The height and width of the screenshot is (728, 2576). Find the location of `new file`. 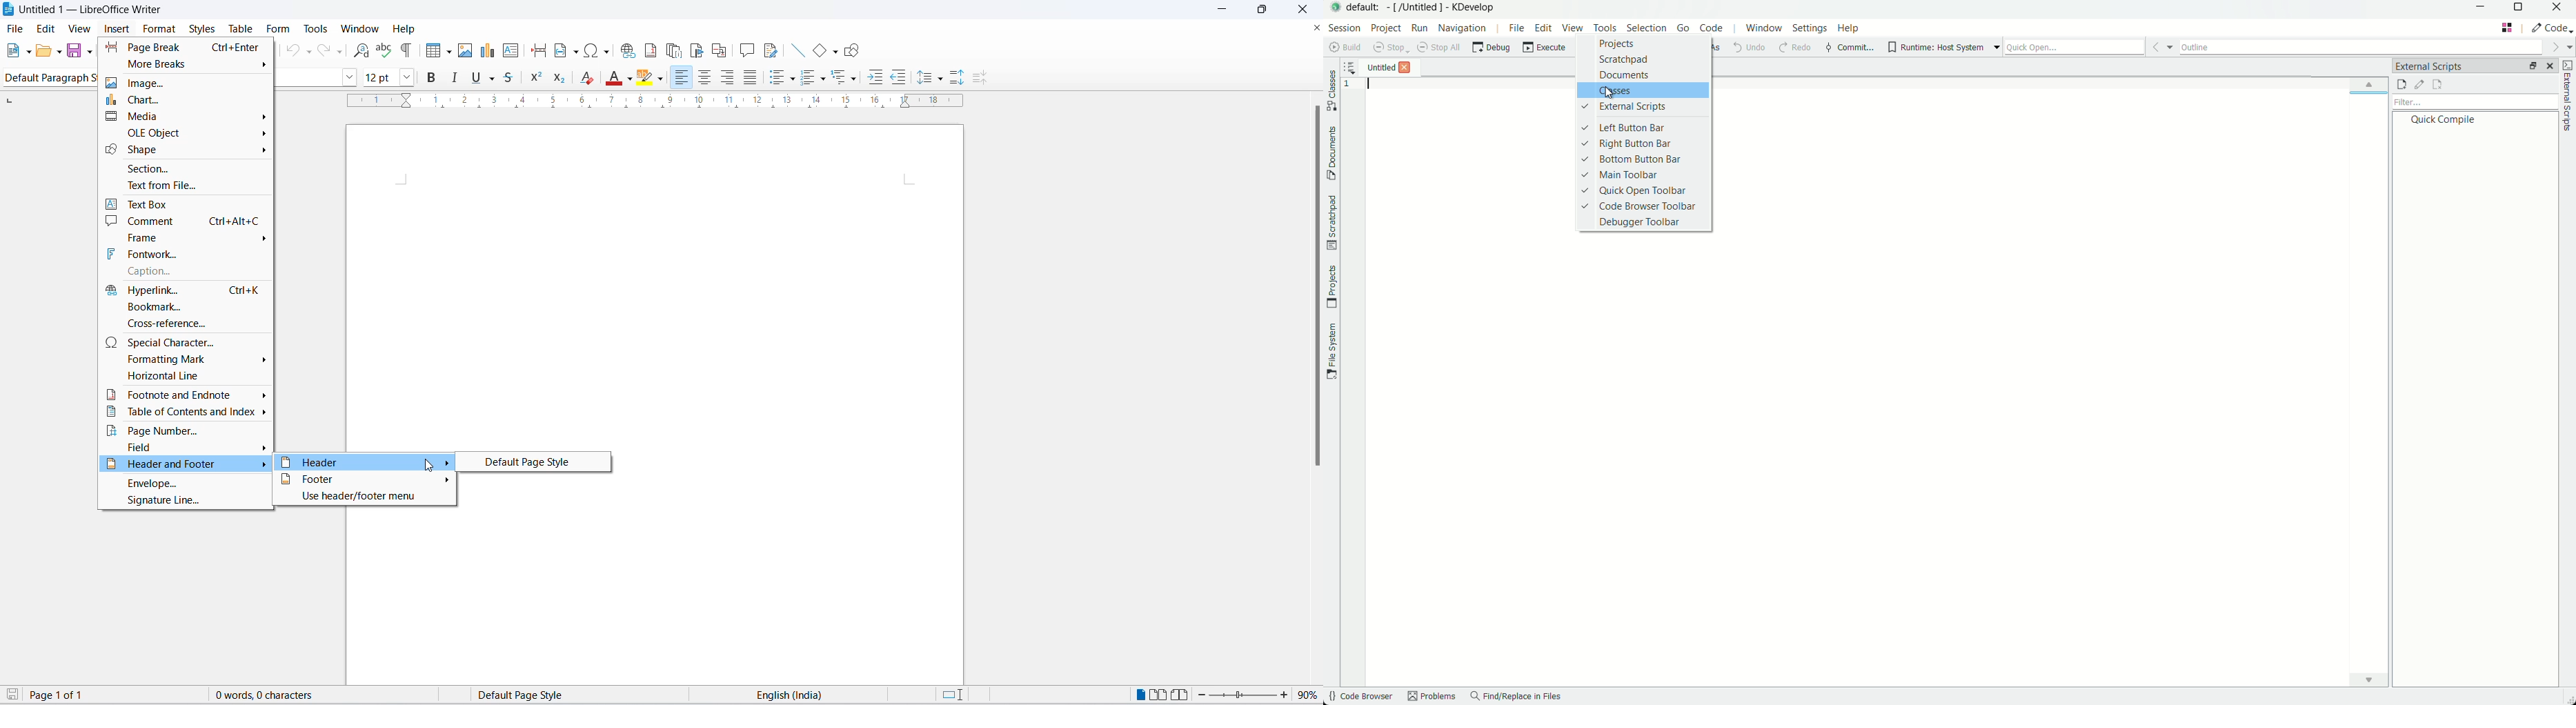

new file is located at coordinates (13, 51).